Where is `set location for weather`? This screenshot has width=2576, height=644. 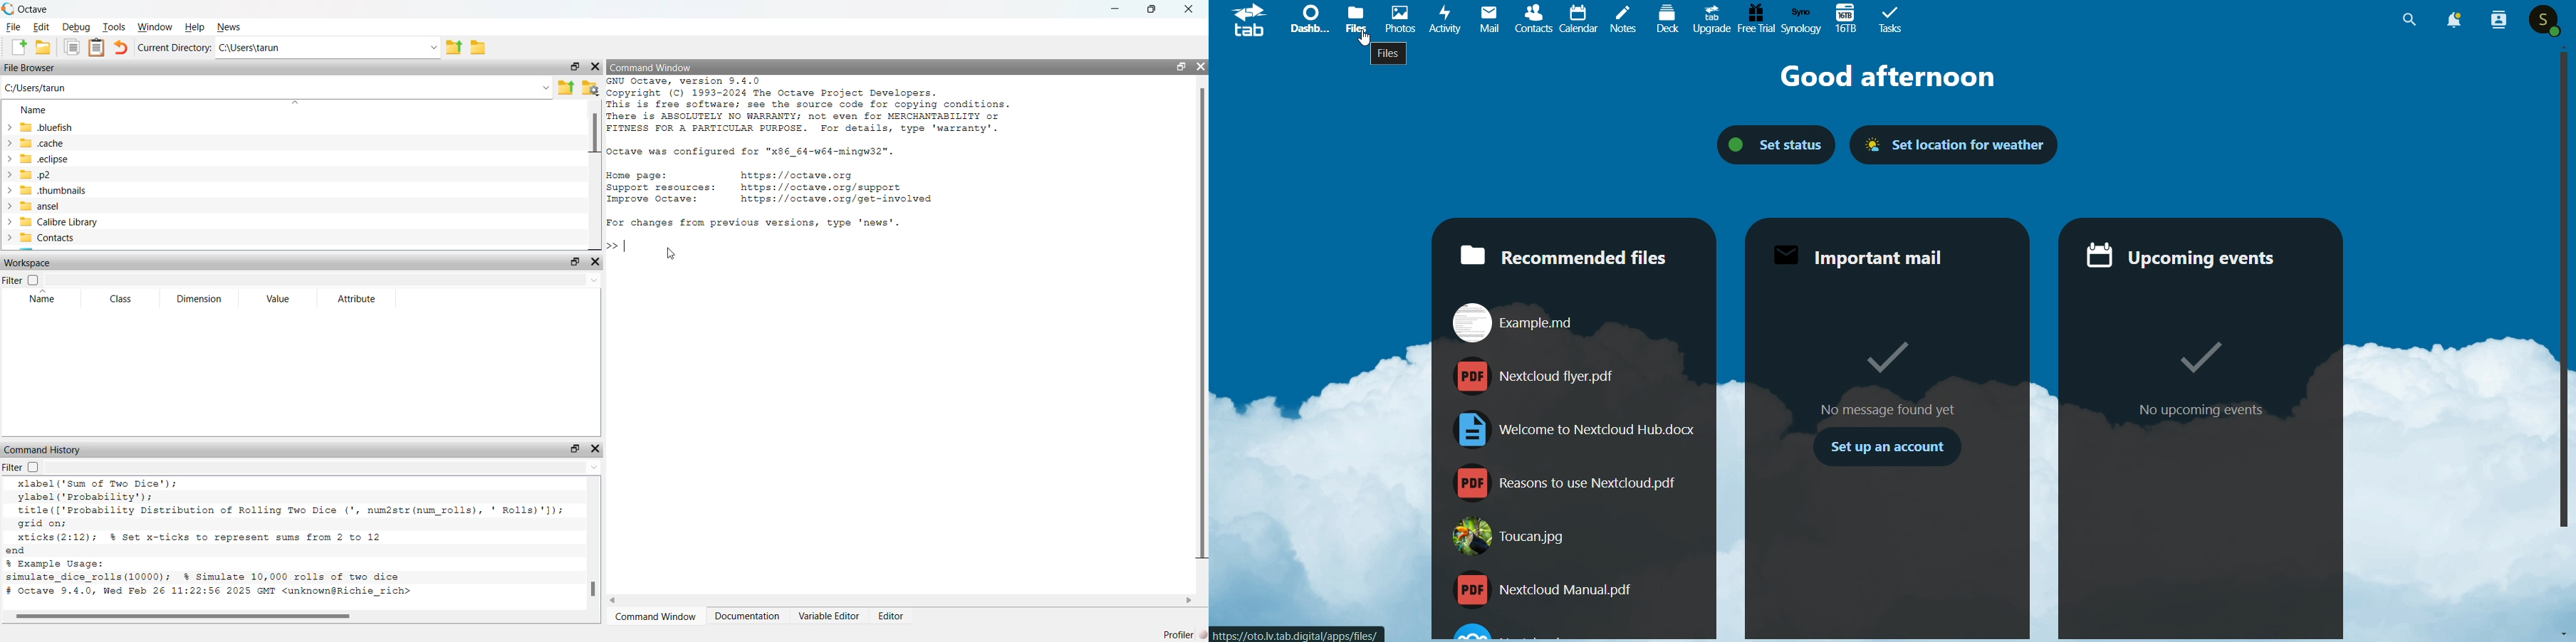
set location for weather is located at coordinates (1960, 144).